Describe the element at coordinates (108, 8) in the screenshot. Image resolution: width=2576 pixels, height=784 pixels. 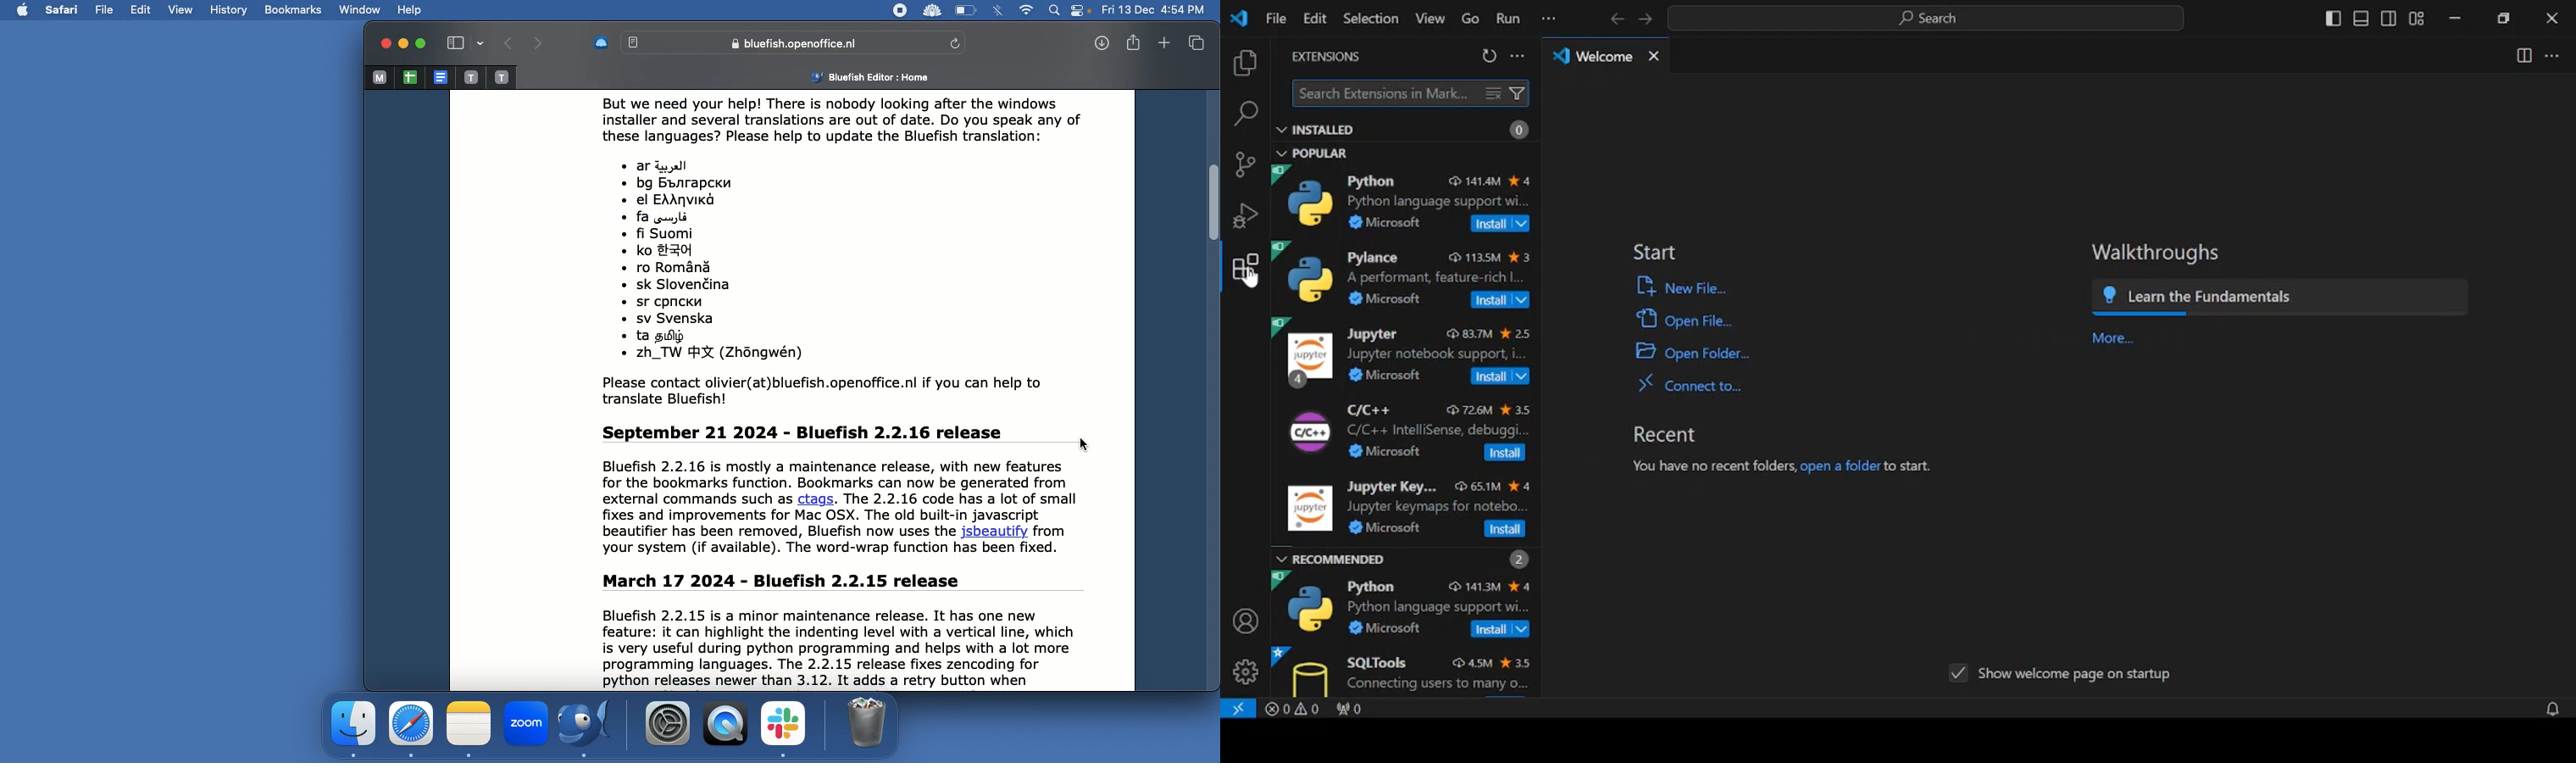
I see `File` at that location.